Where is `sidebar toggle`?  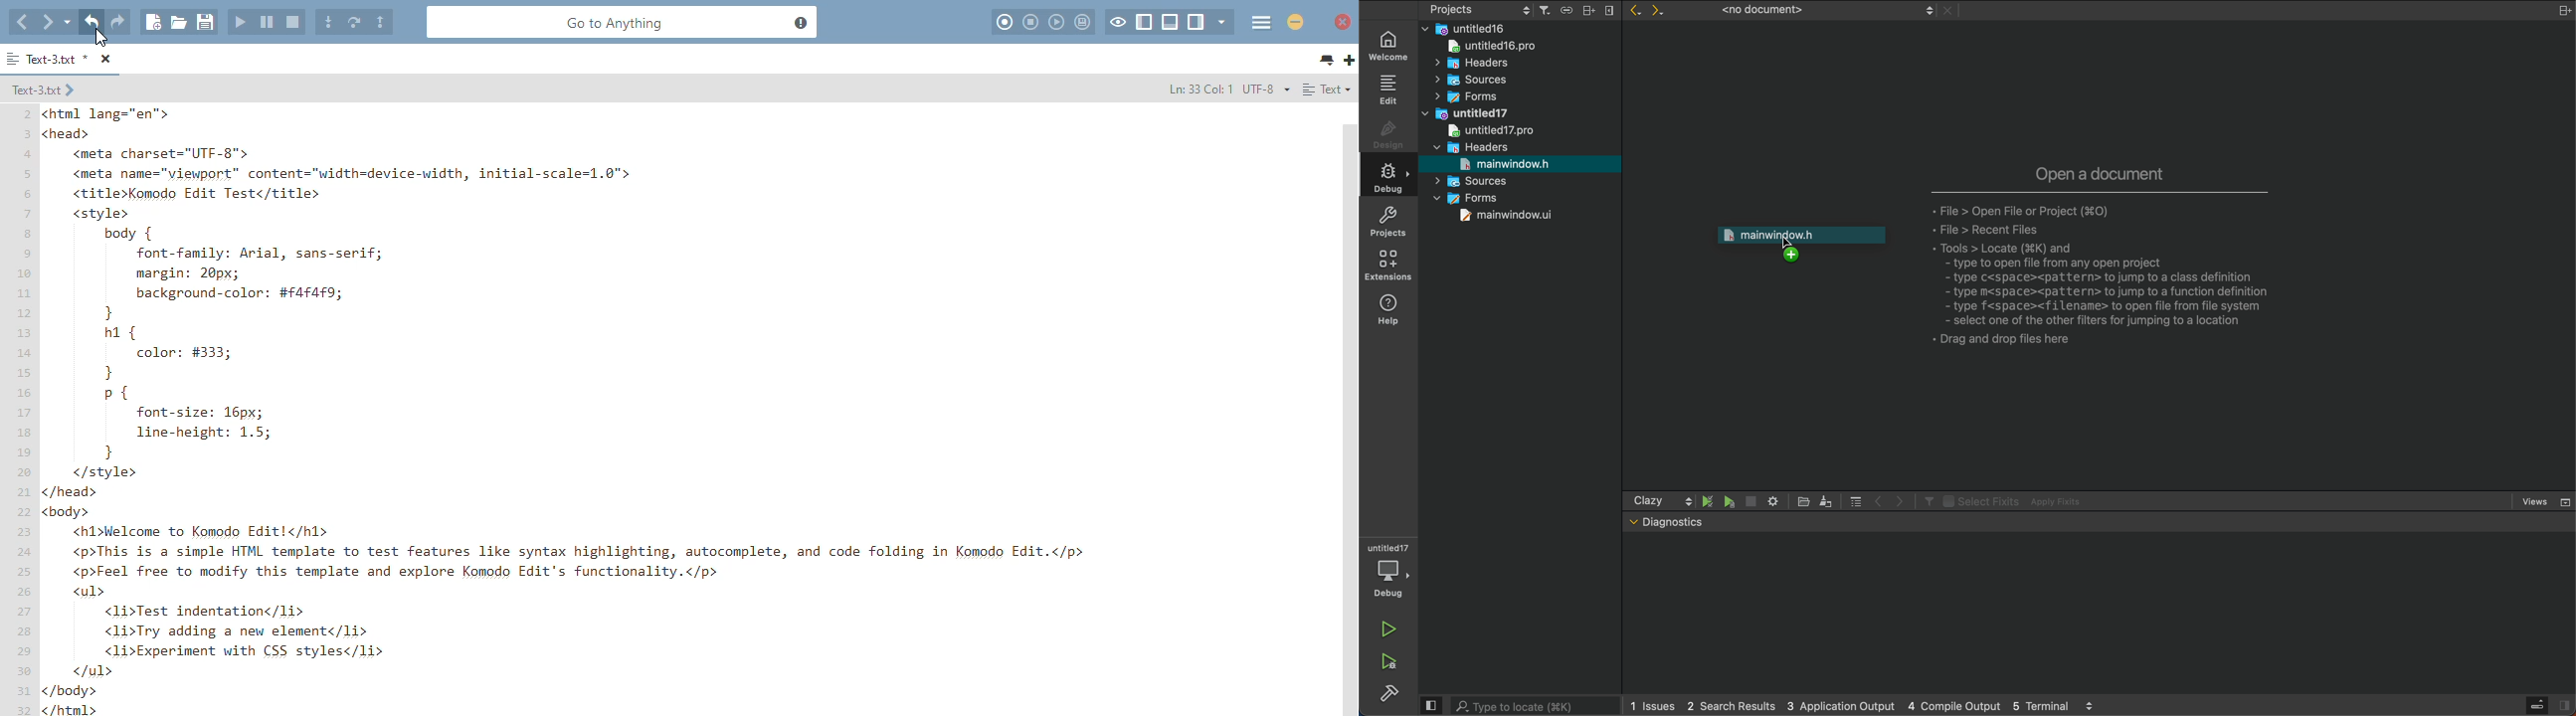
sidebar toggle is located at coordinates (2549, 706).